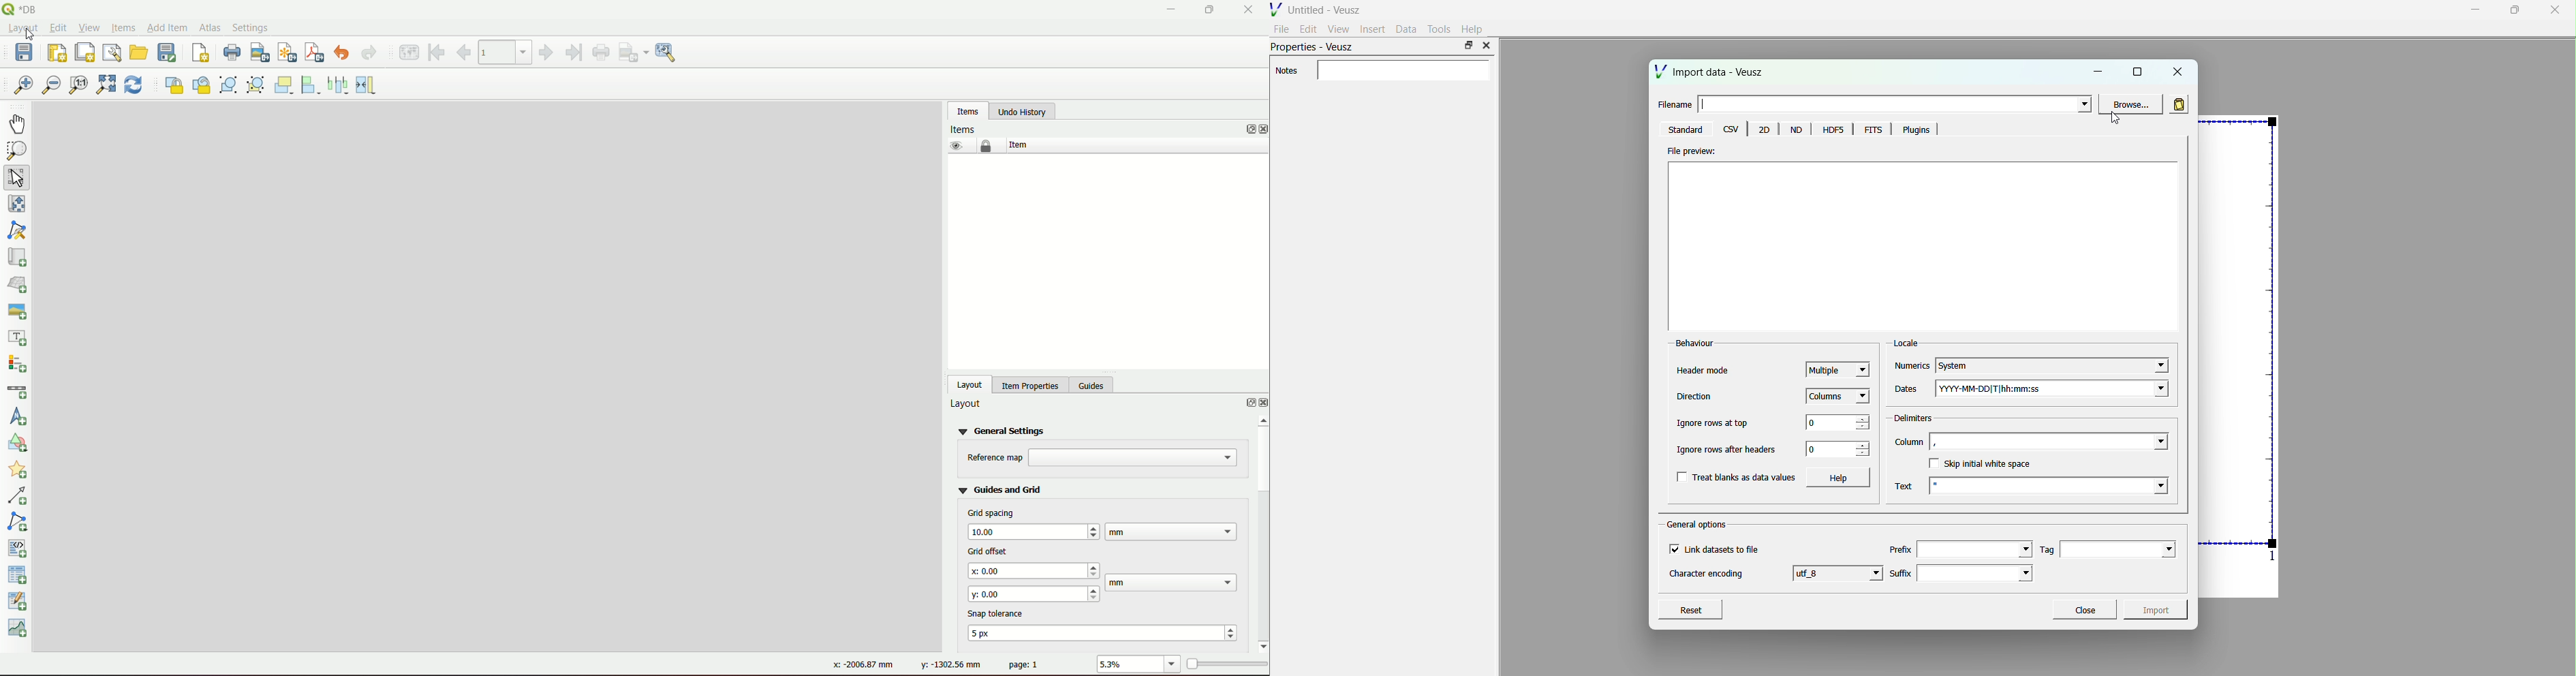 The image size is (2576, 700). I want to click on close, so click(1262, 130).